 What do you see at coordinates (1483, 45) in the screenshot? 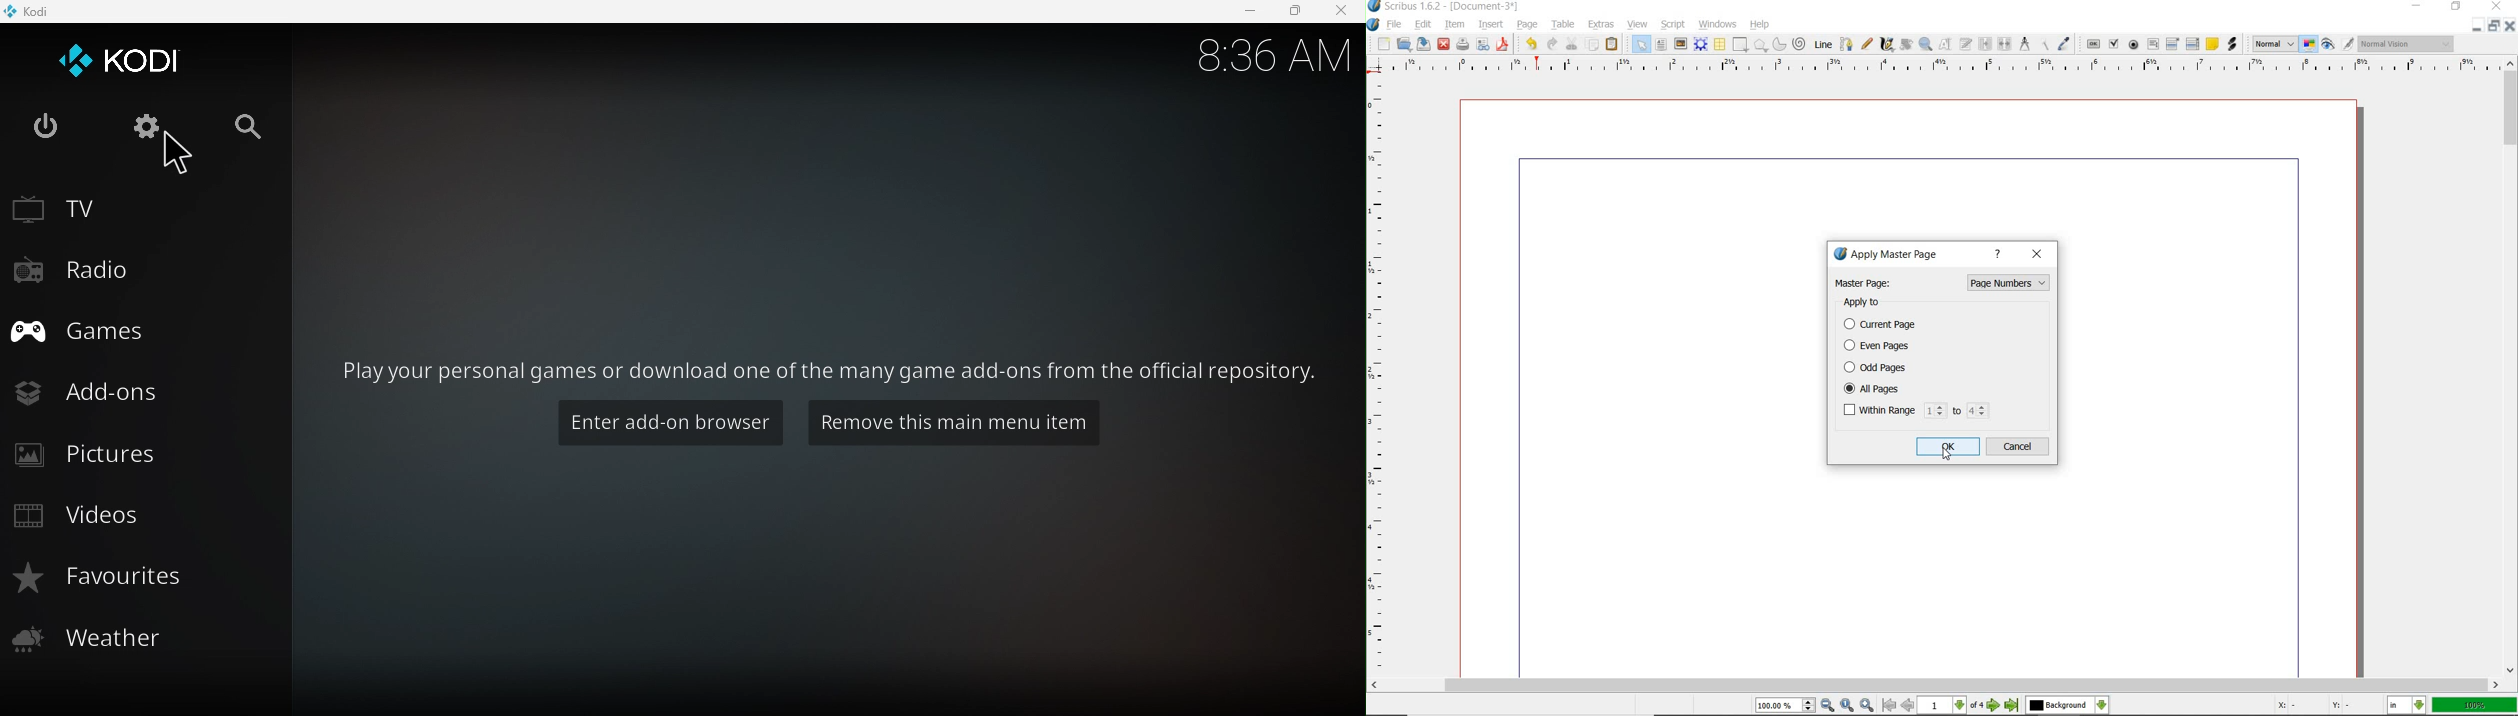
I see `preflight verifier` at bounding box center [1483, 45].